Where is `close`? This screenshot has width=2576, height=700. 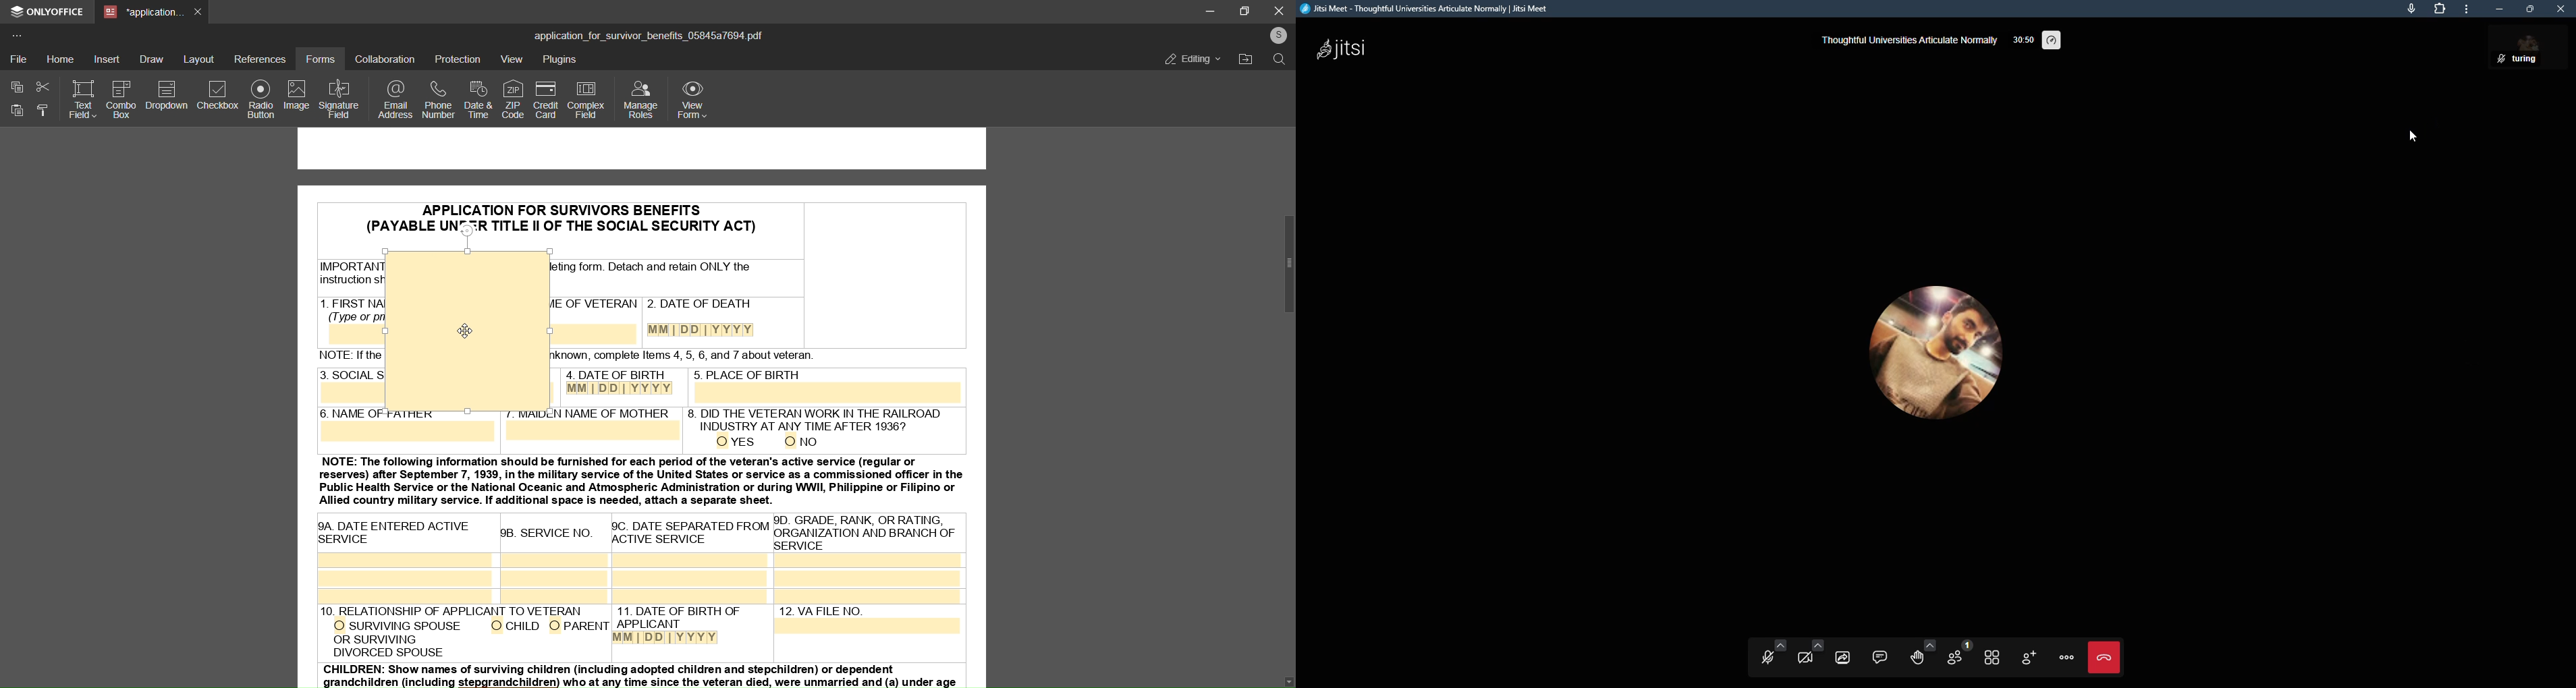
close is located at coordinates (1279, 10).